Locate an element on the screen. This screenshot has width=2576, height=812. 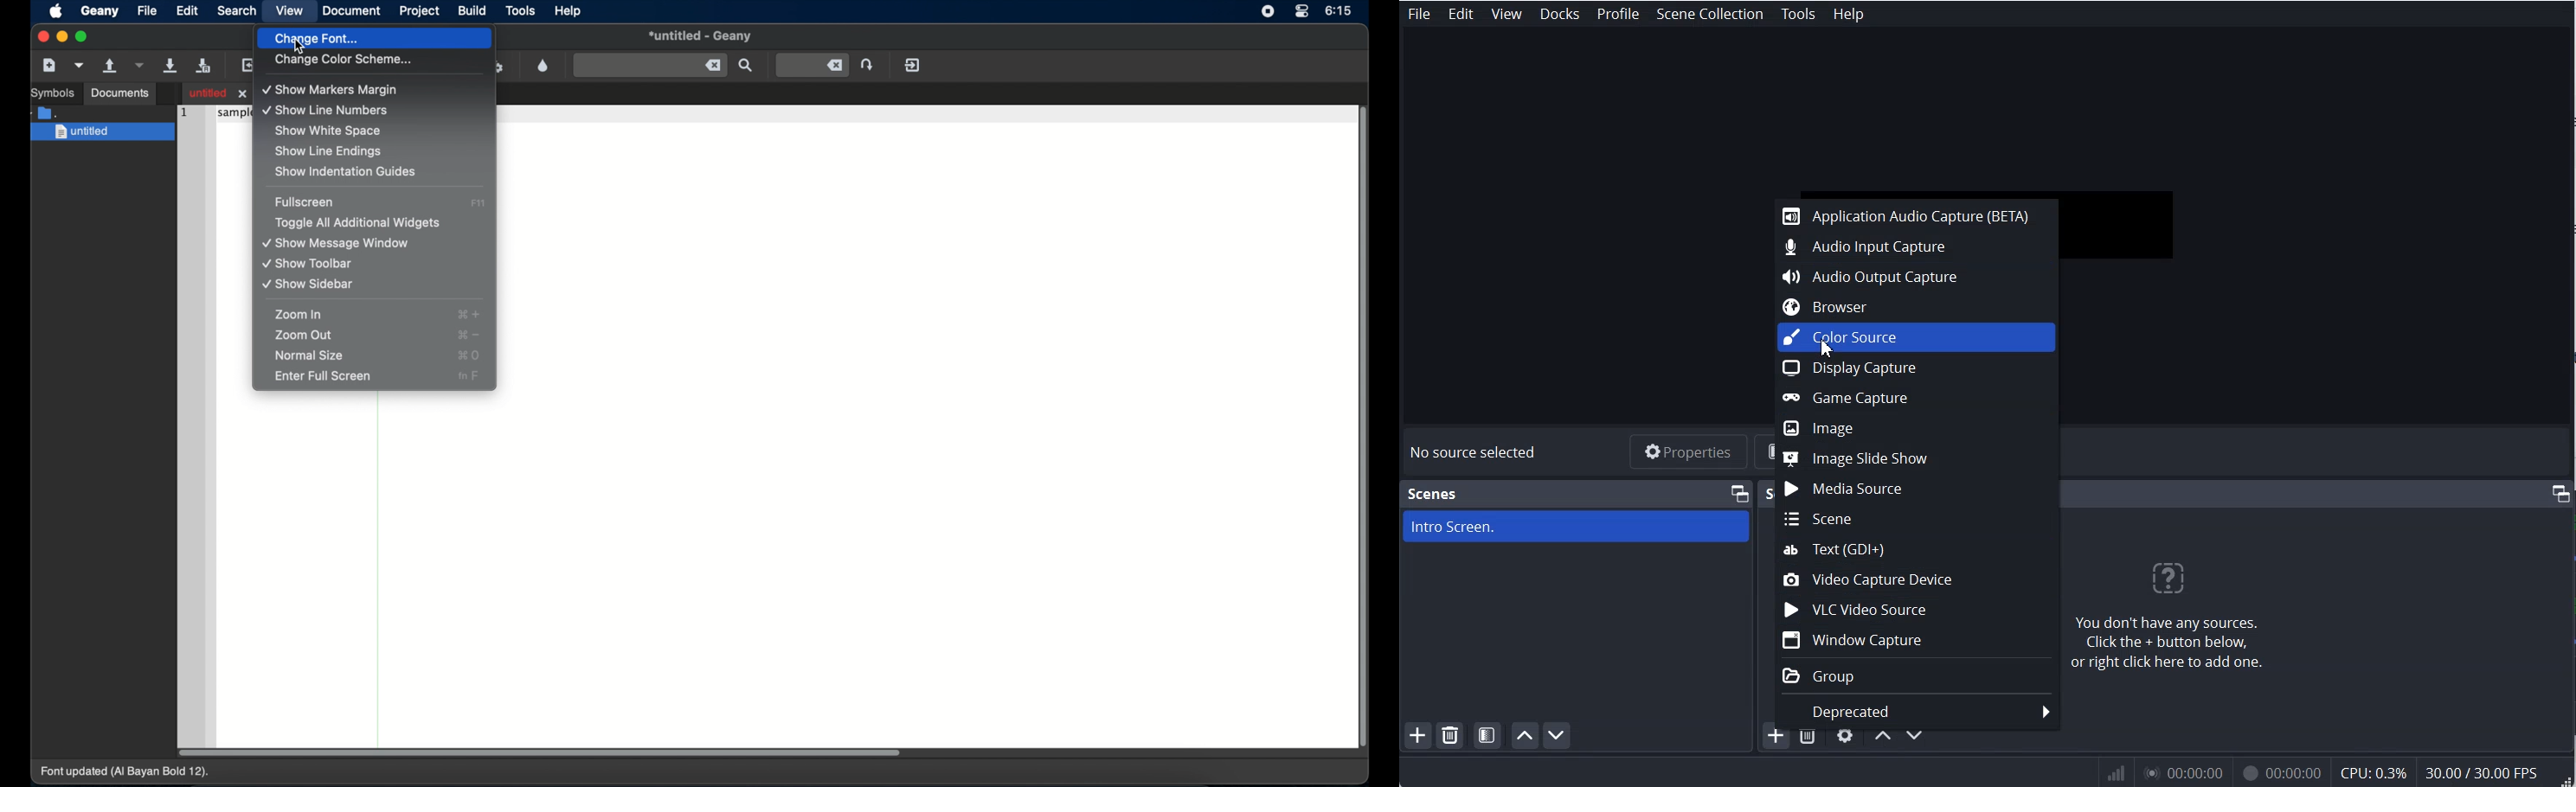
Game Capture is located at coordinates (1917, 397).